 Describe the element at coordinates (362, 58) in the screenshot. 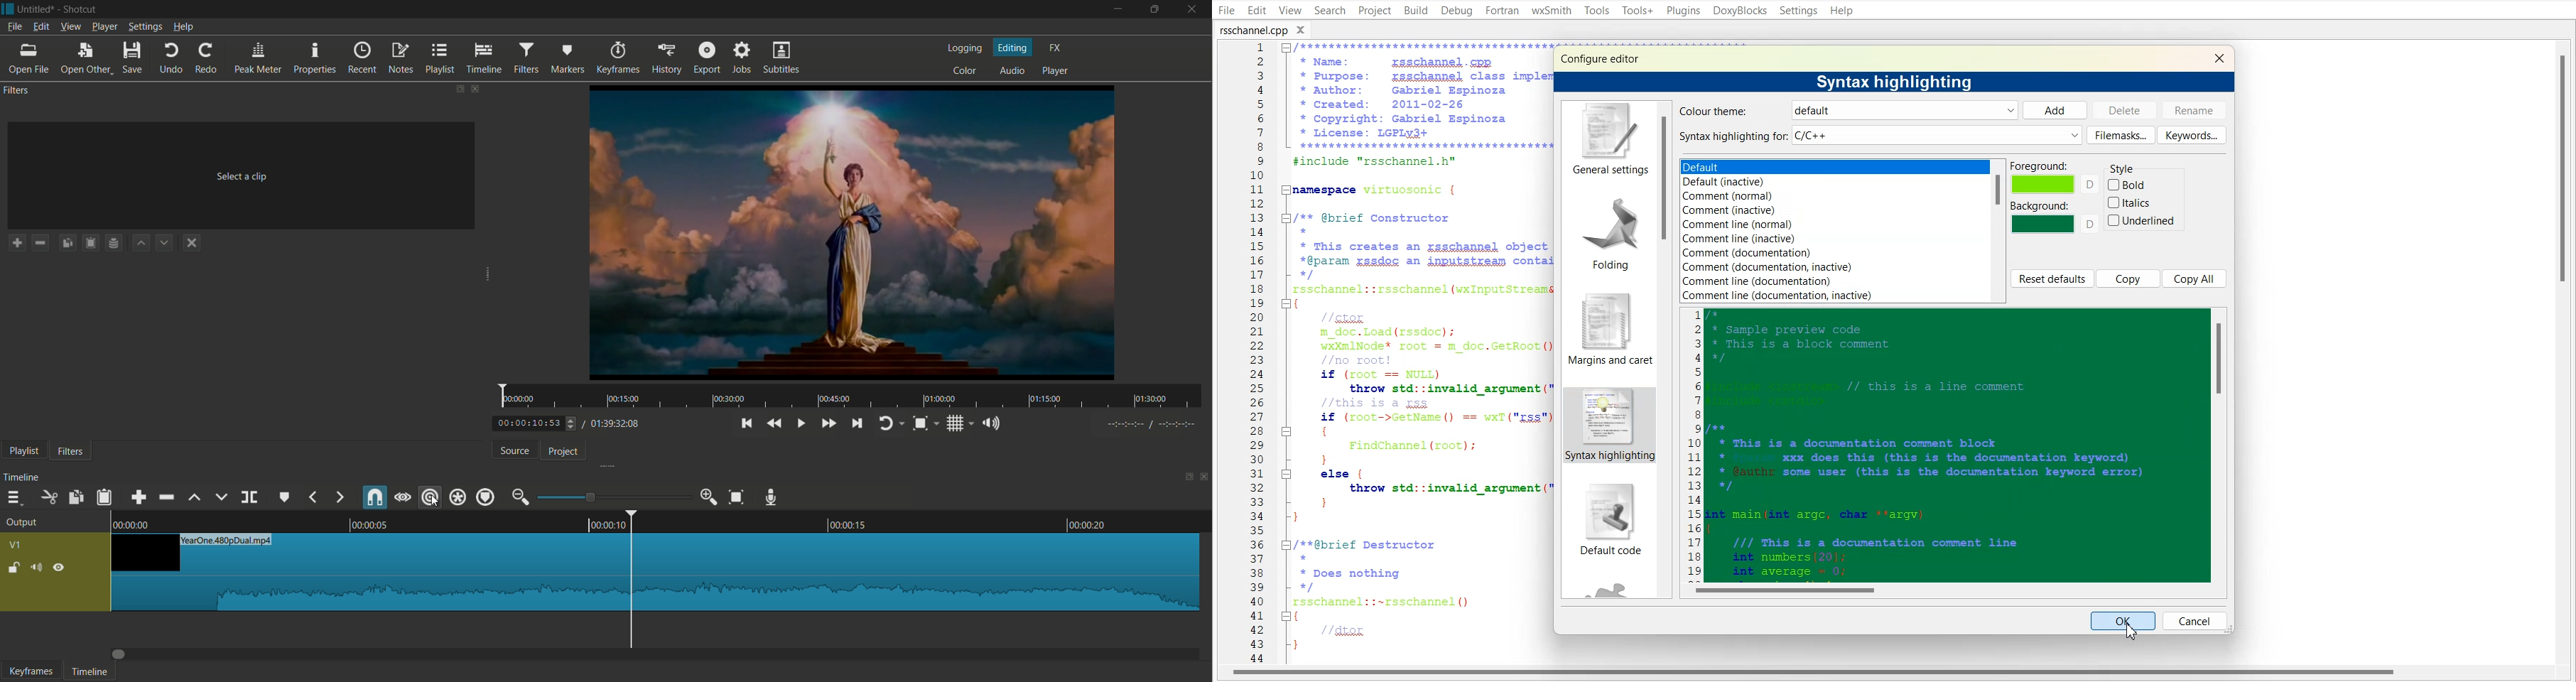

I see `recent` at that location.